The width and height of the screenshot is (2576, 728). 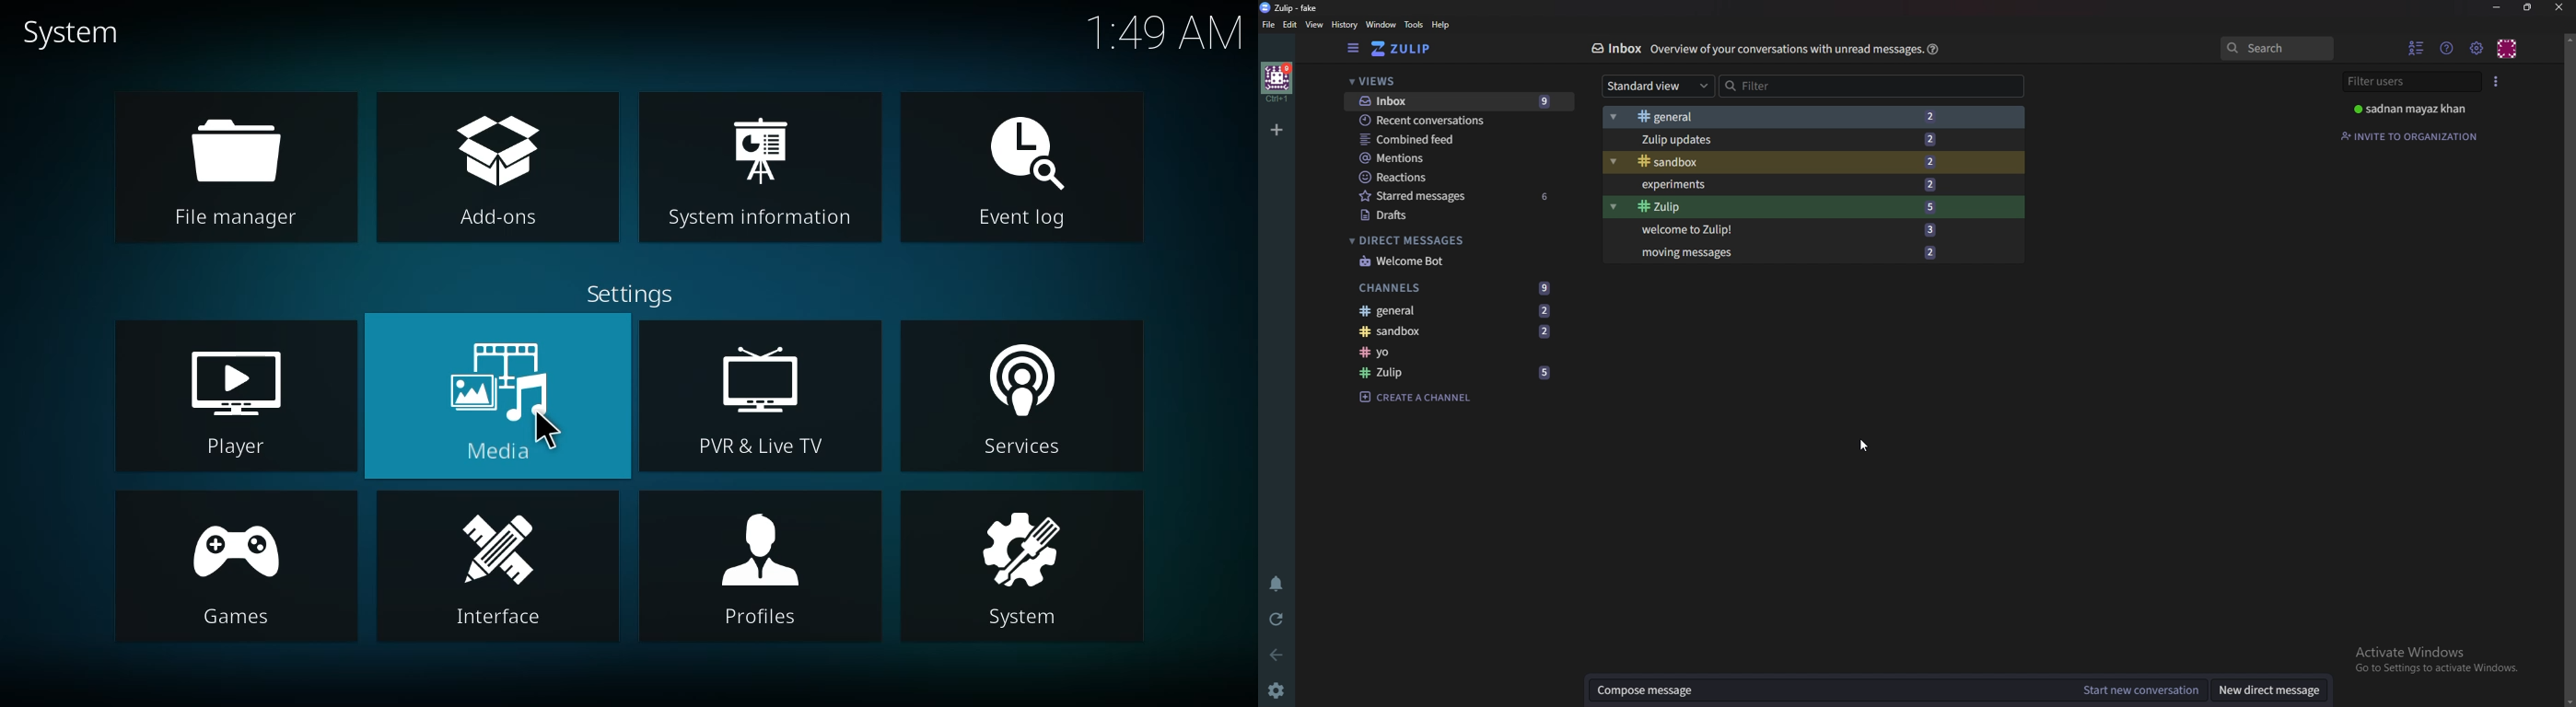 I want to click on Filter users, so click(x=2408, y=82).